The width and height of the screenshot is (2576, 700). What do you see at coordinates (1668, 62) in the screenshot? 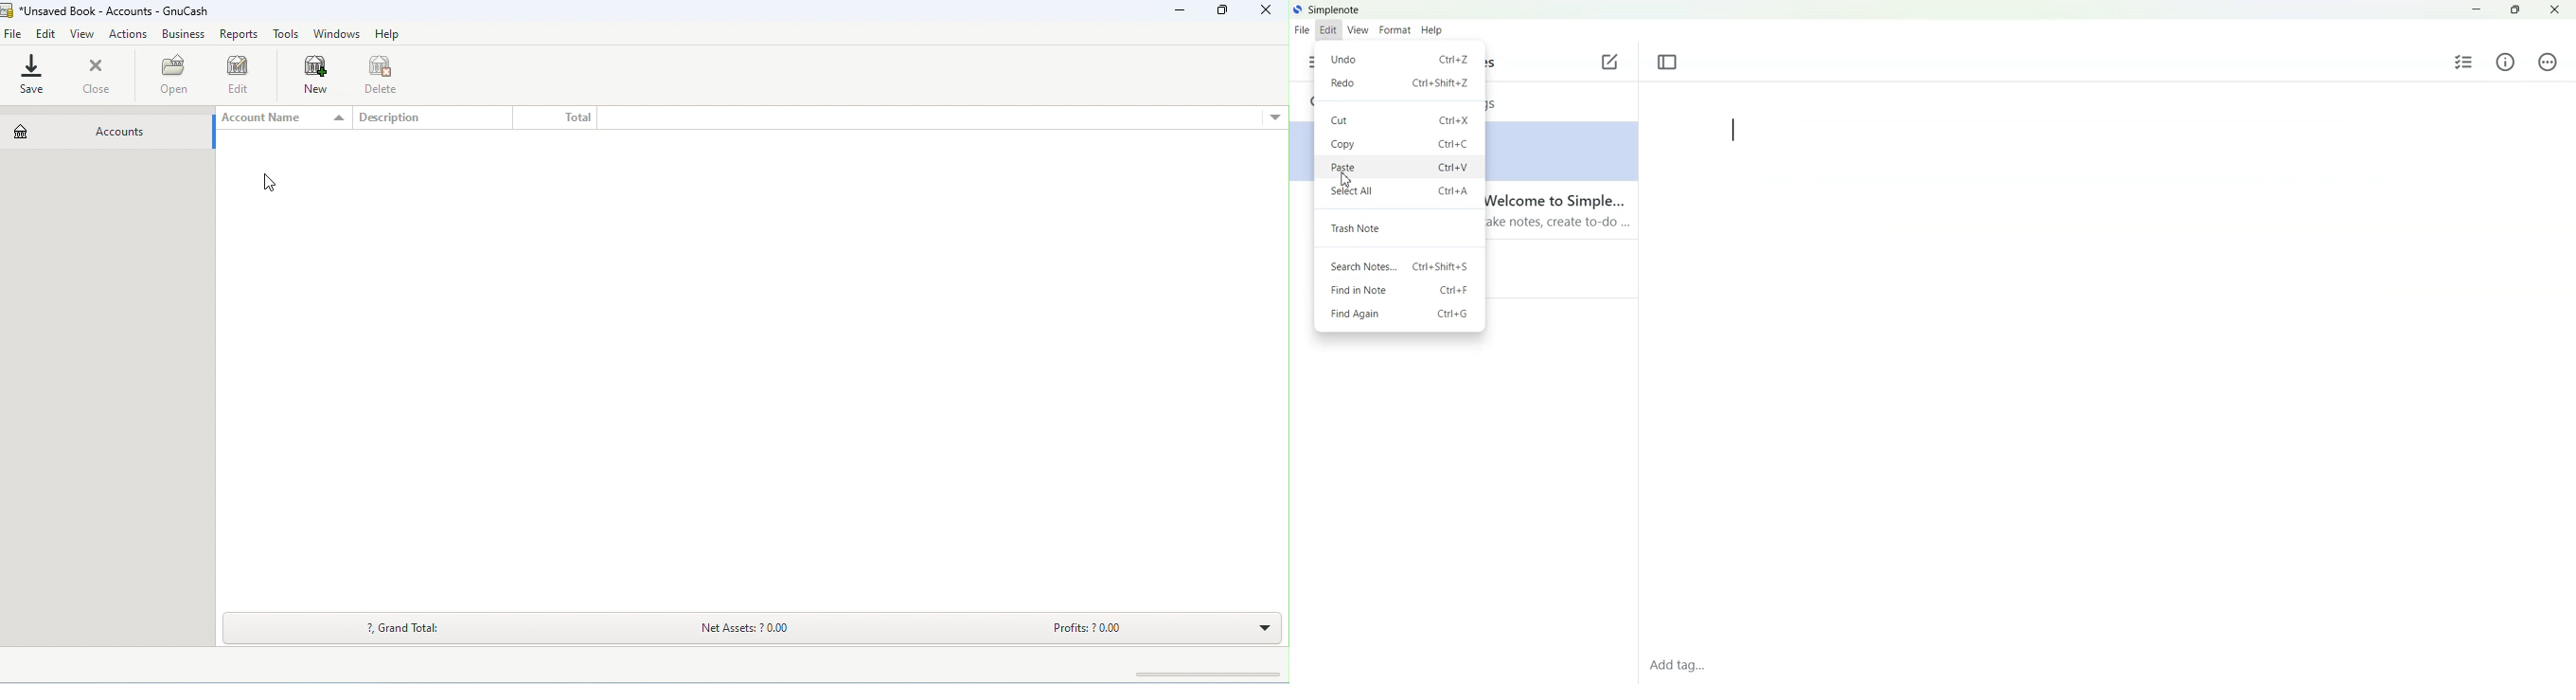
I see `Toggle focus mode` at bounding box center [1668, 62].